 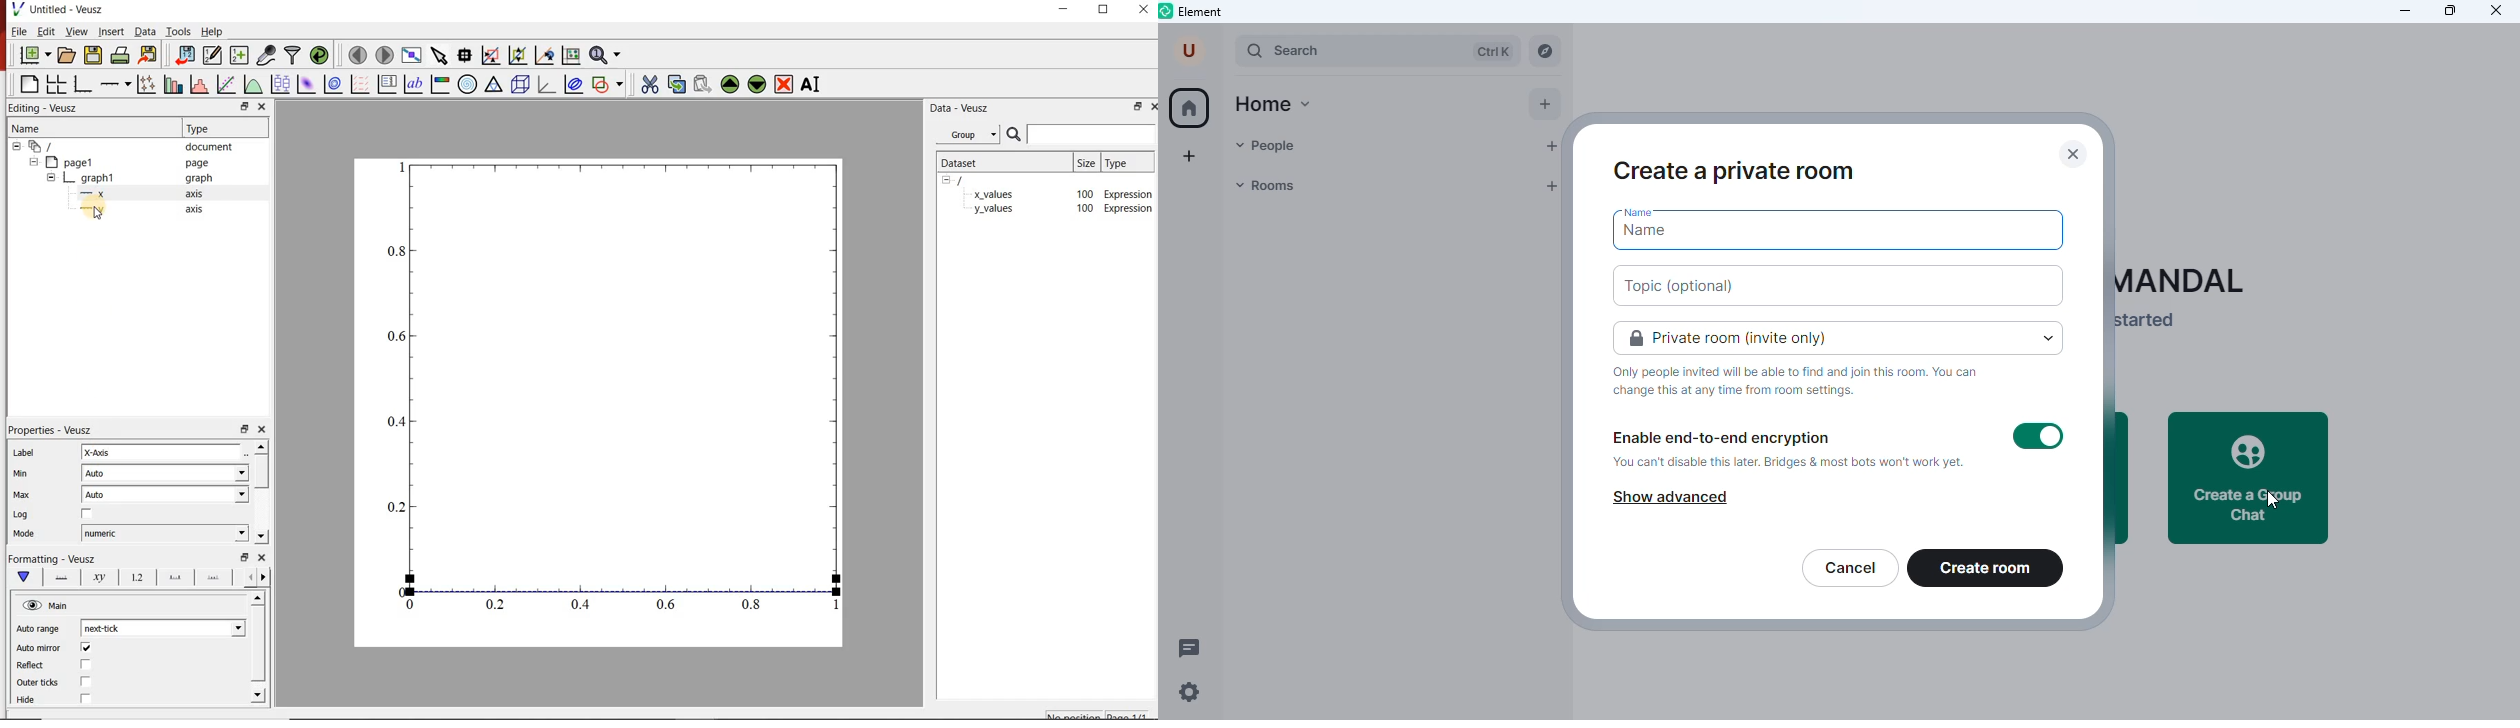 What do you see at coordinates (1851, 569) in the screenshot?
I see `cancel` at bounding box center [1851, 569].